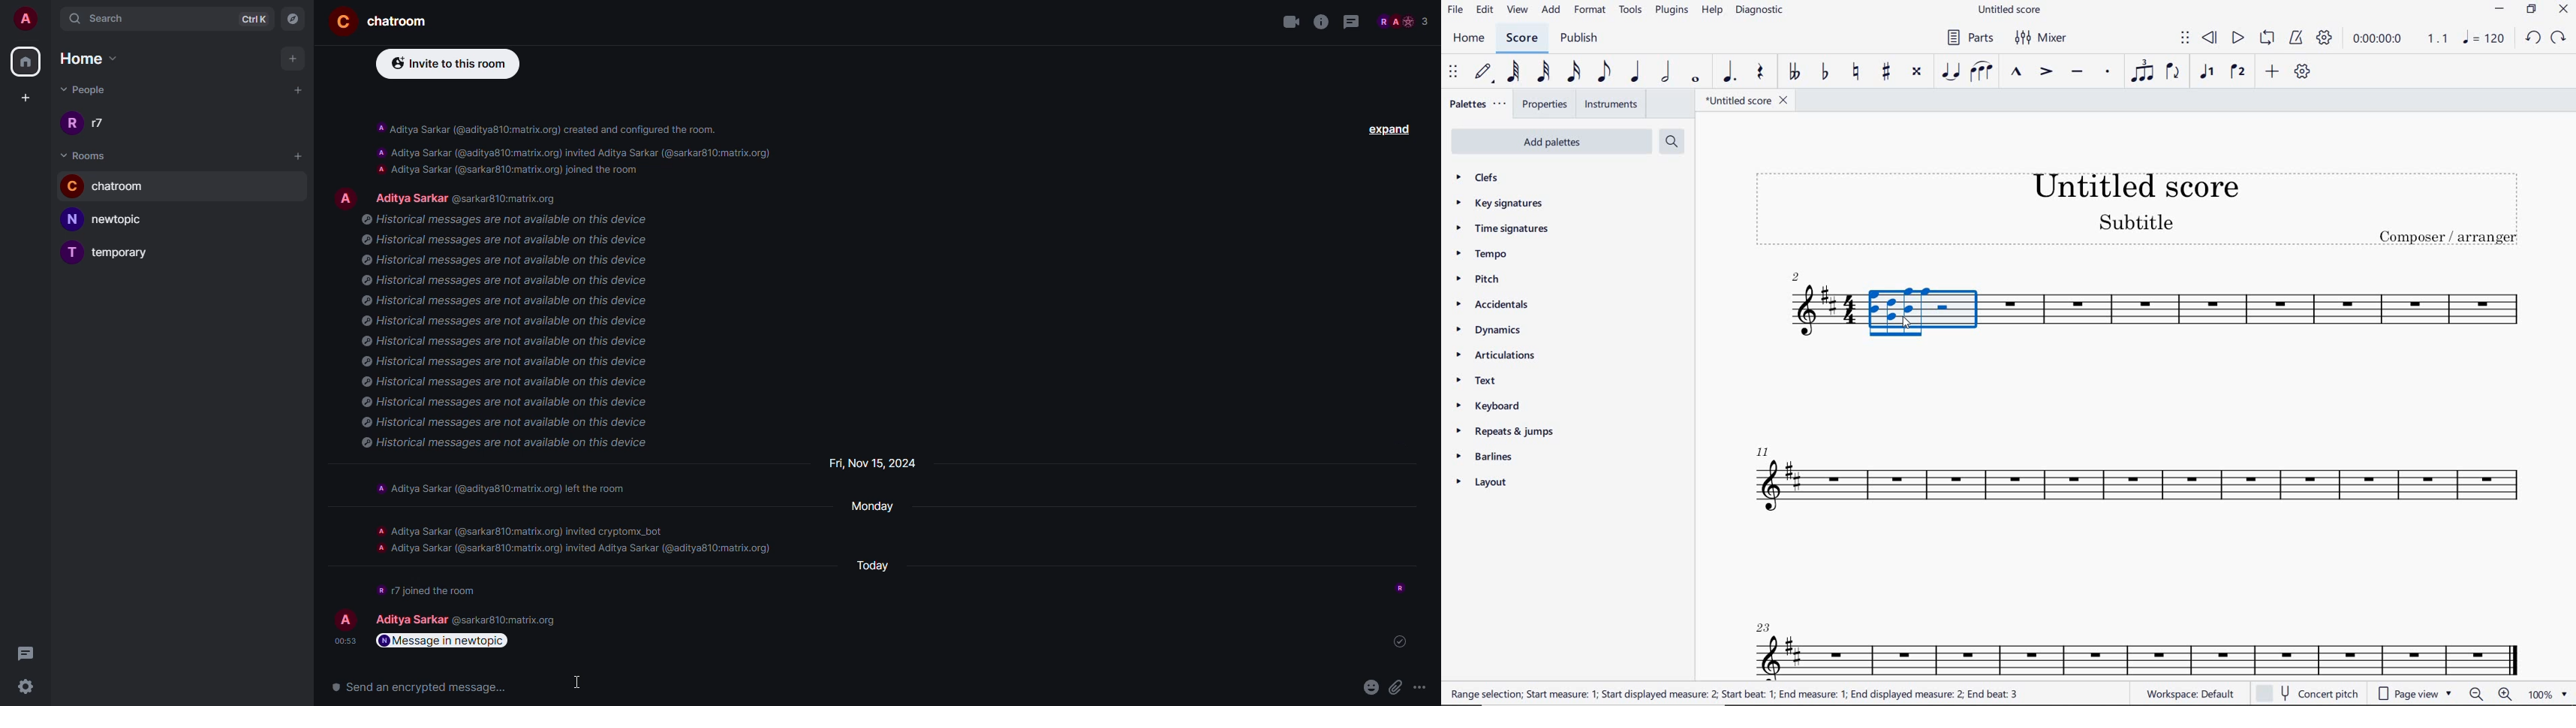  I want to click on A Aditya Sarkar @sarkar810:matrix.org, so click(449, 196).